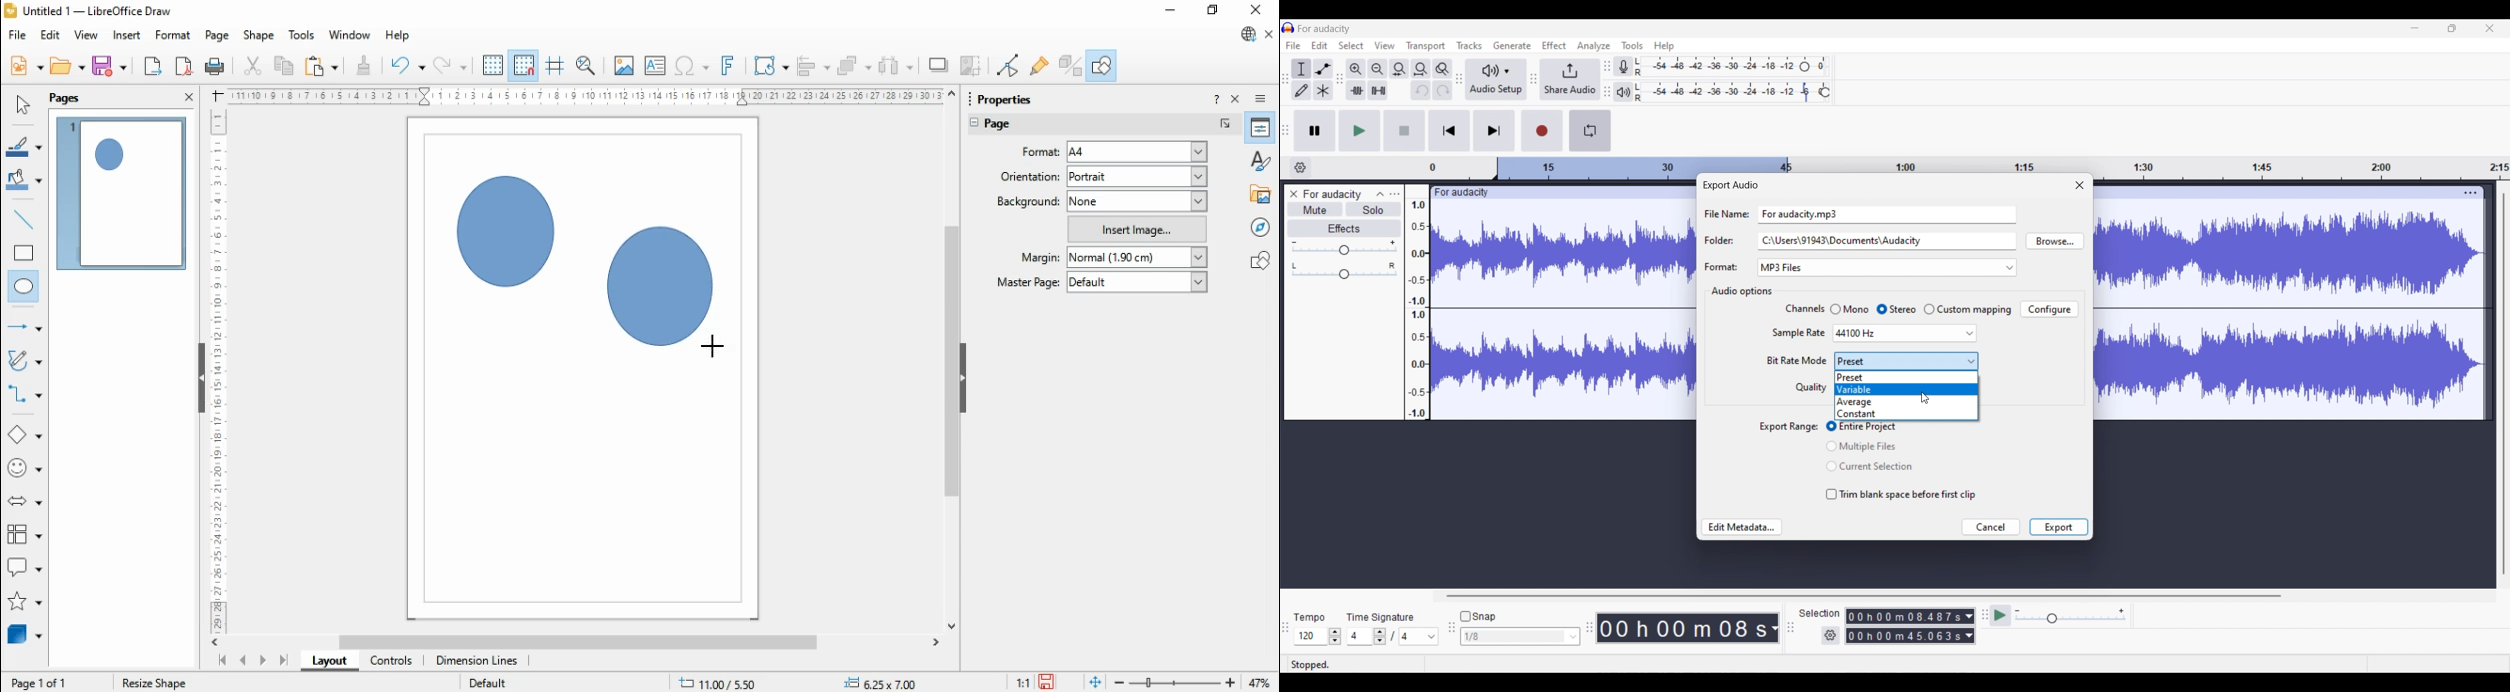  I want to click on page, so click(218, 36).